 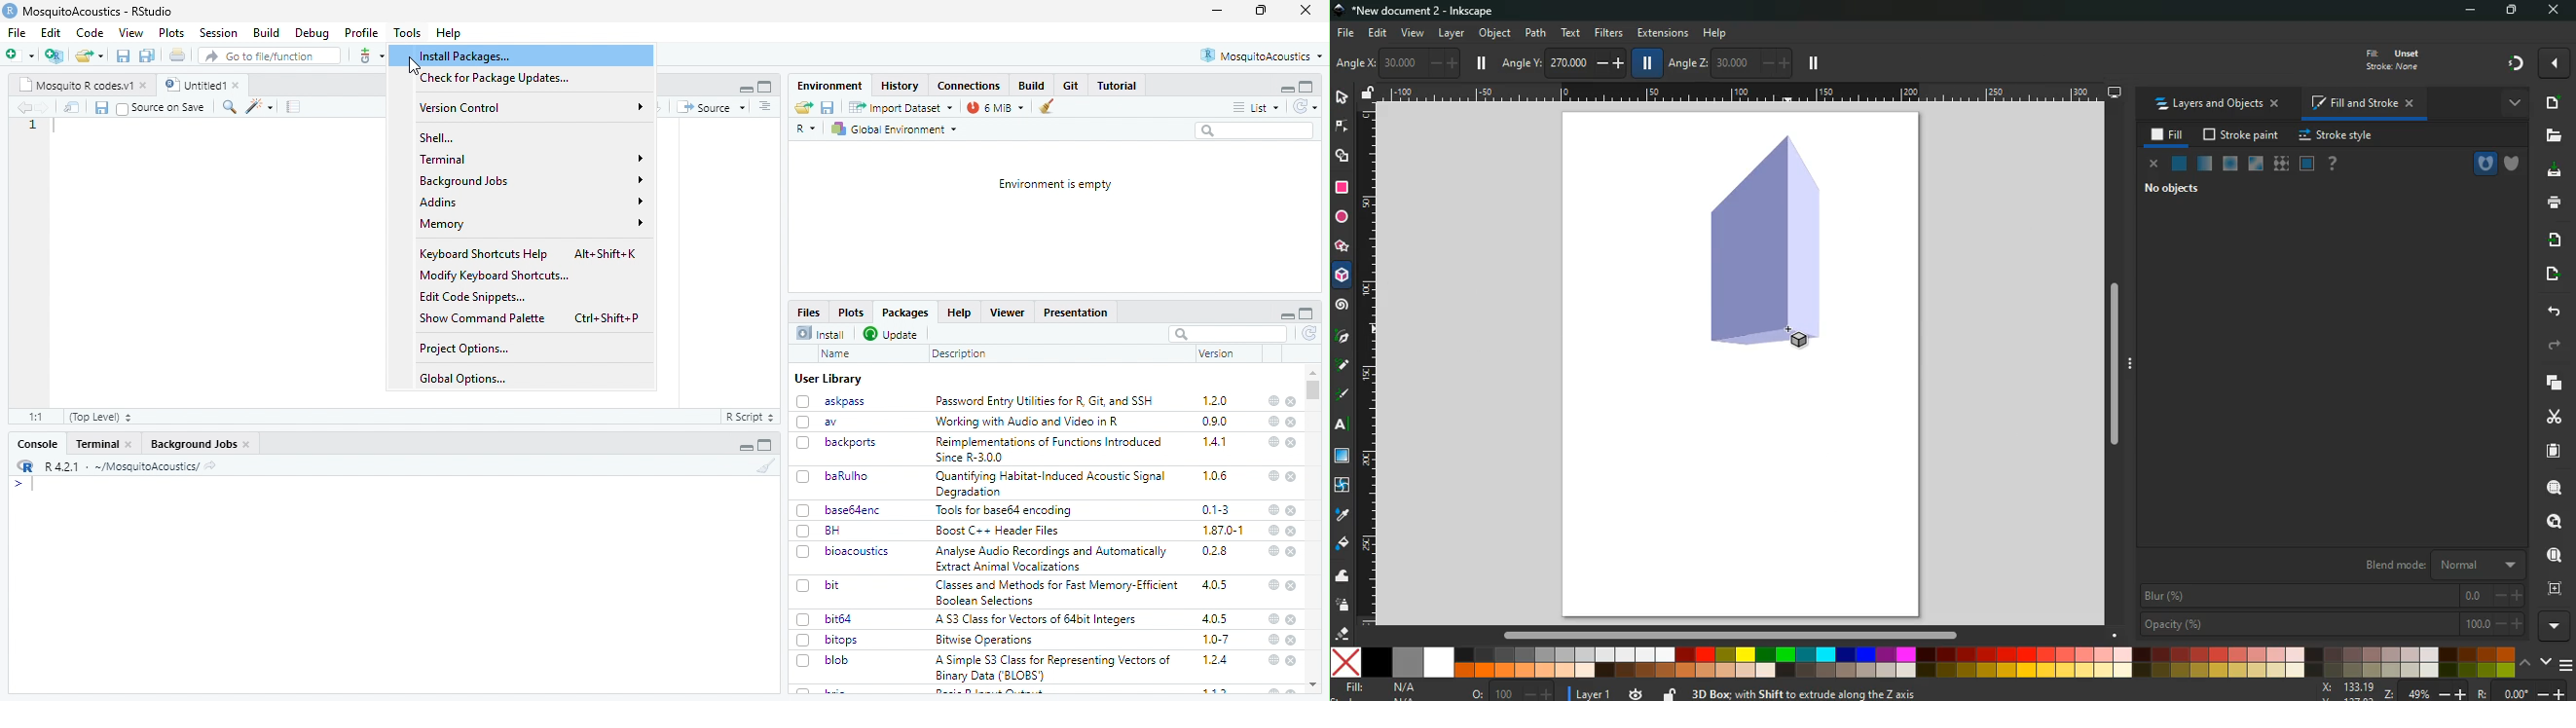 I want to click on spray, so click(x=1343, y=604).